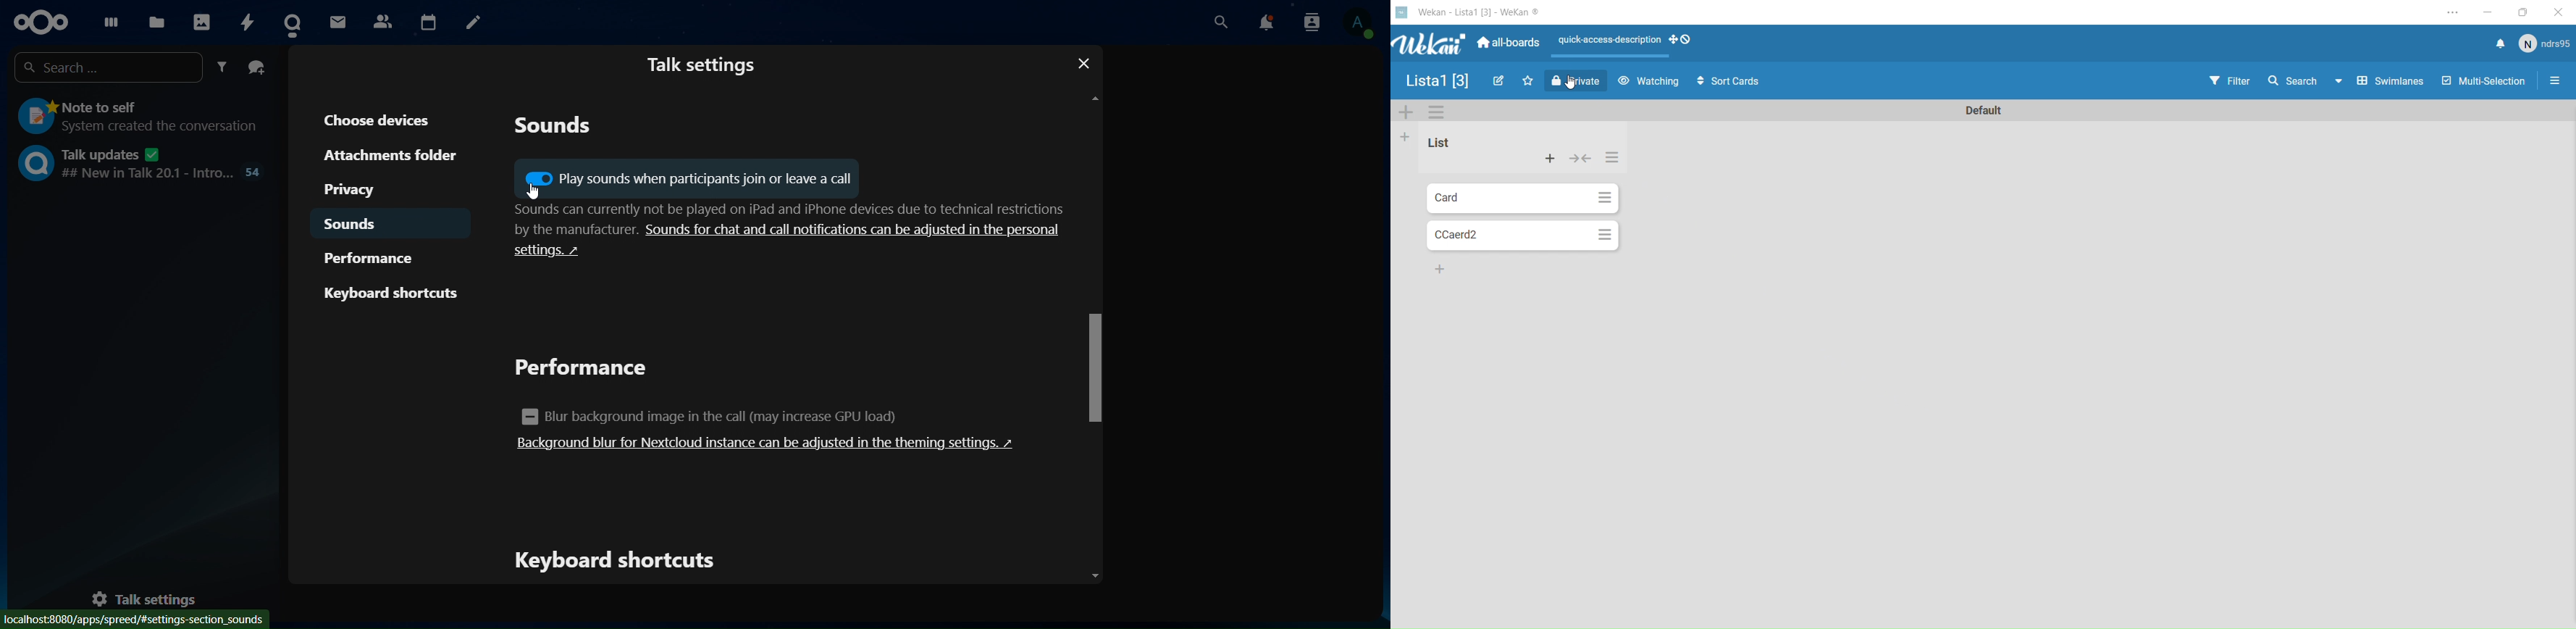  Describe the element at coordinates (381, 21) in the screenshot. I see `contacts` at that location.